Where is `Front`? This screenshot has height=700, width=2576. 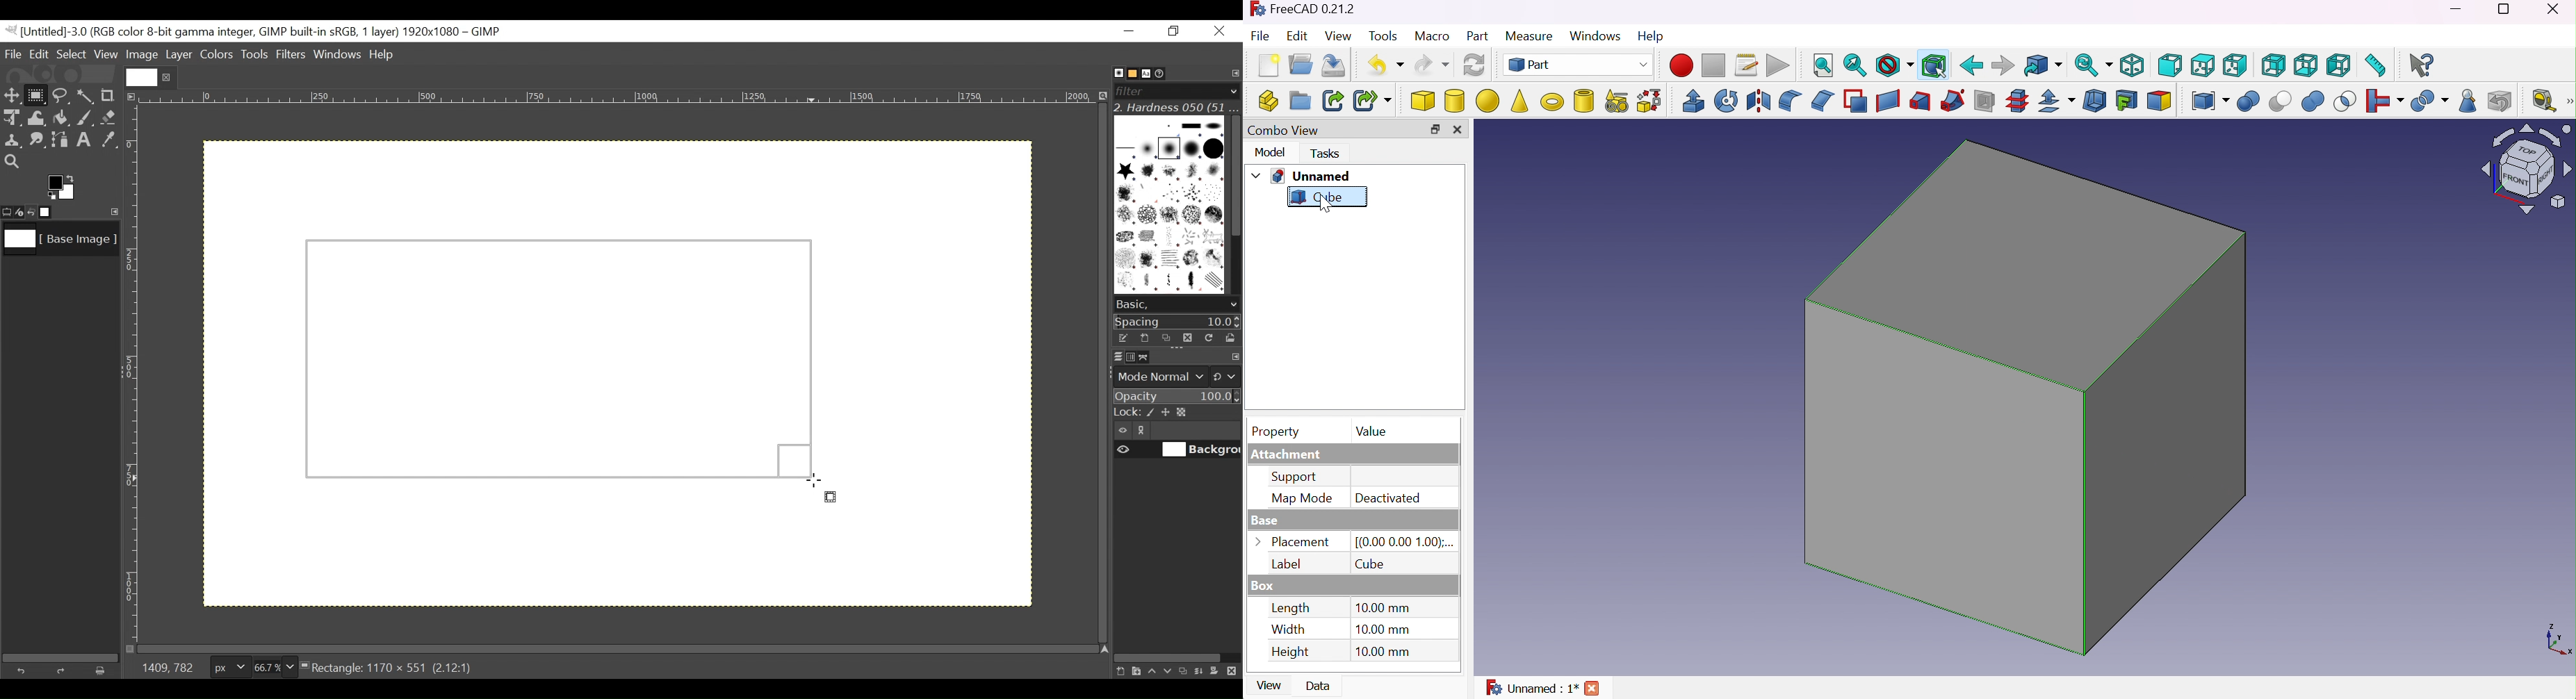
Front is located at coordinates (2170, 65).